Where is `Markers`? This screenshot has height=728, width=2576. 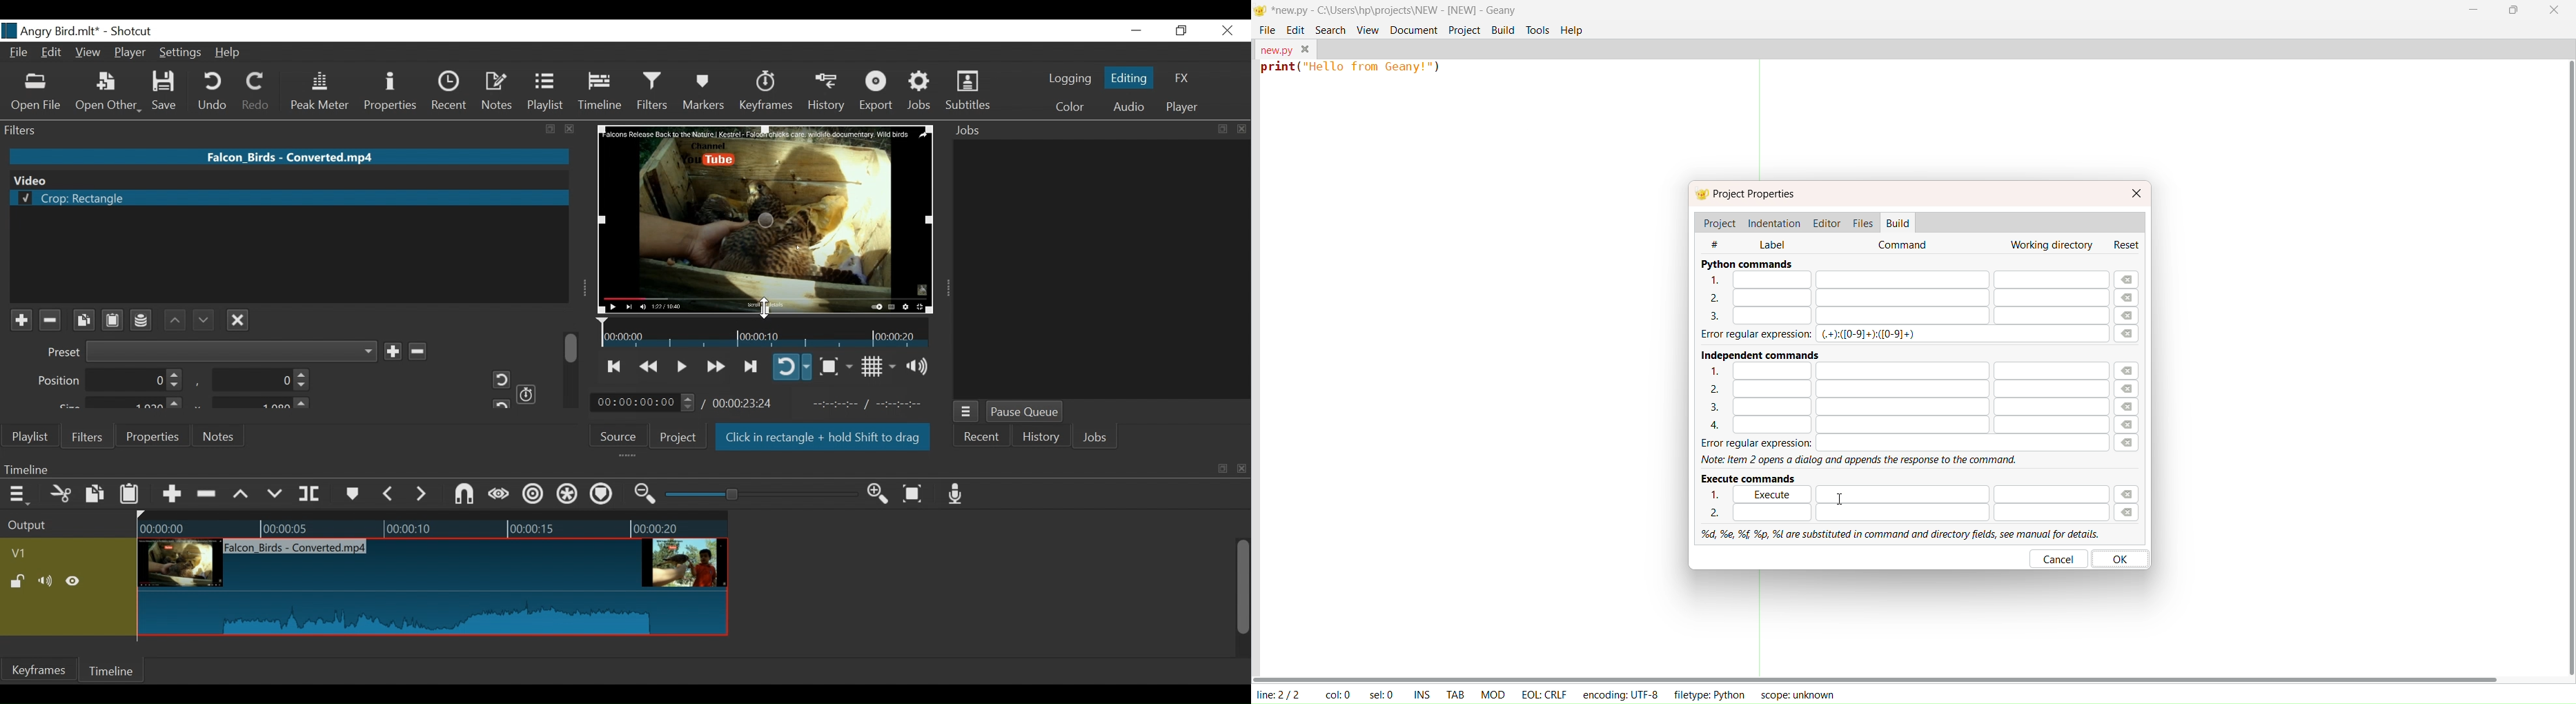 Markers is located at coordinates (351, 494).